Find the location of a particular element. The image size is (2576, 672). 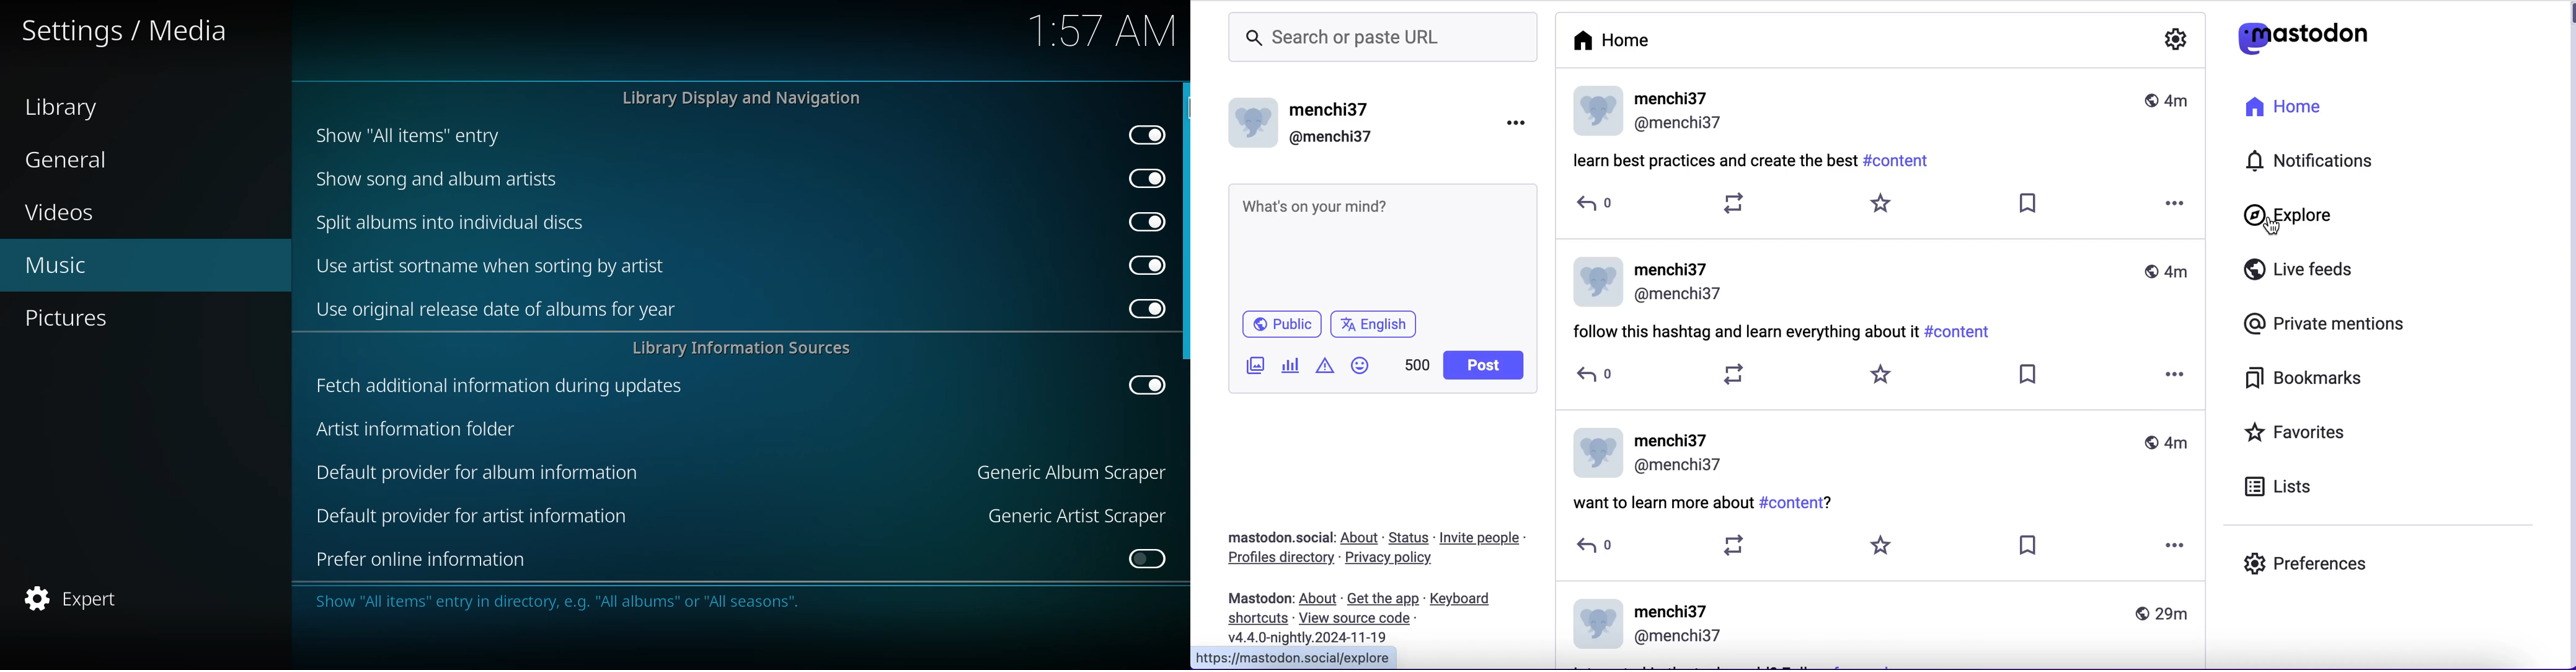

invite people is located at coordinates (1488, 539).